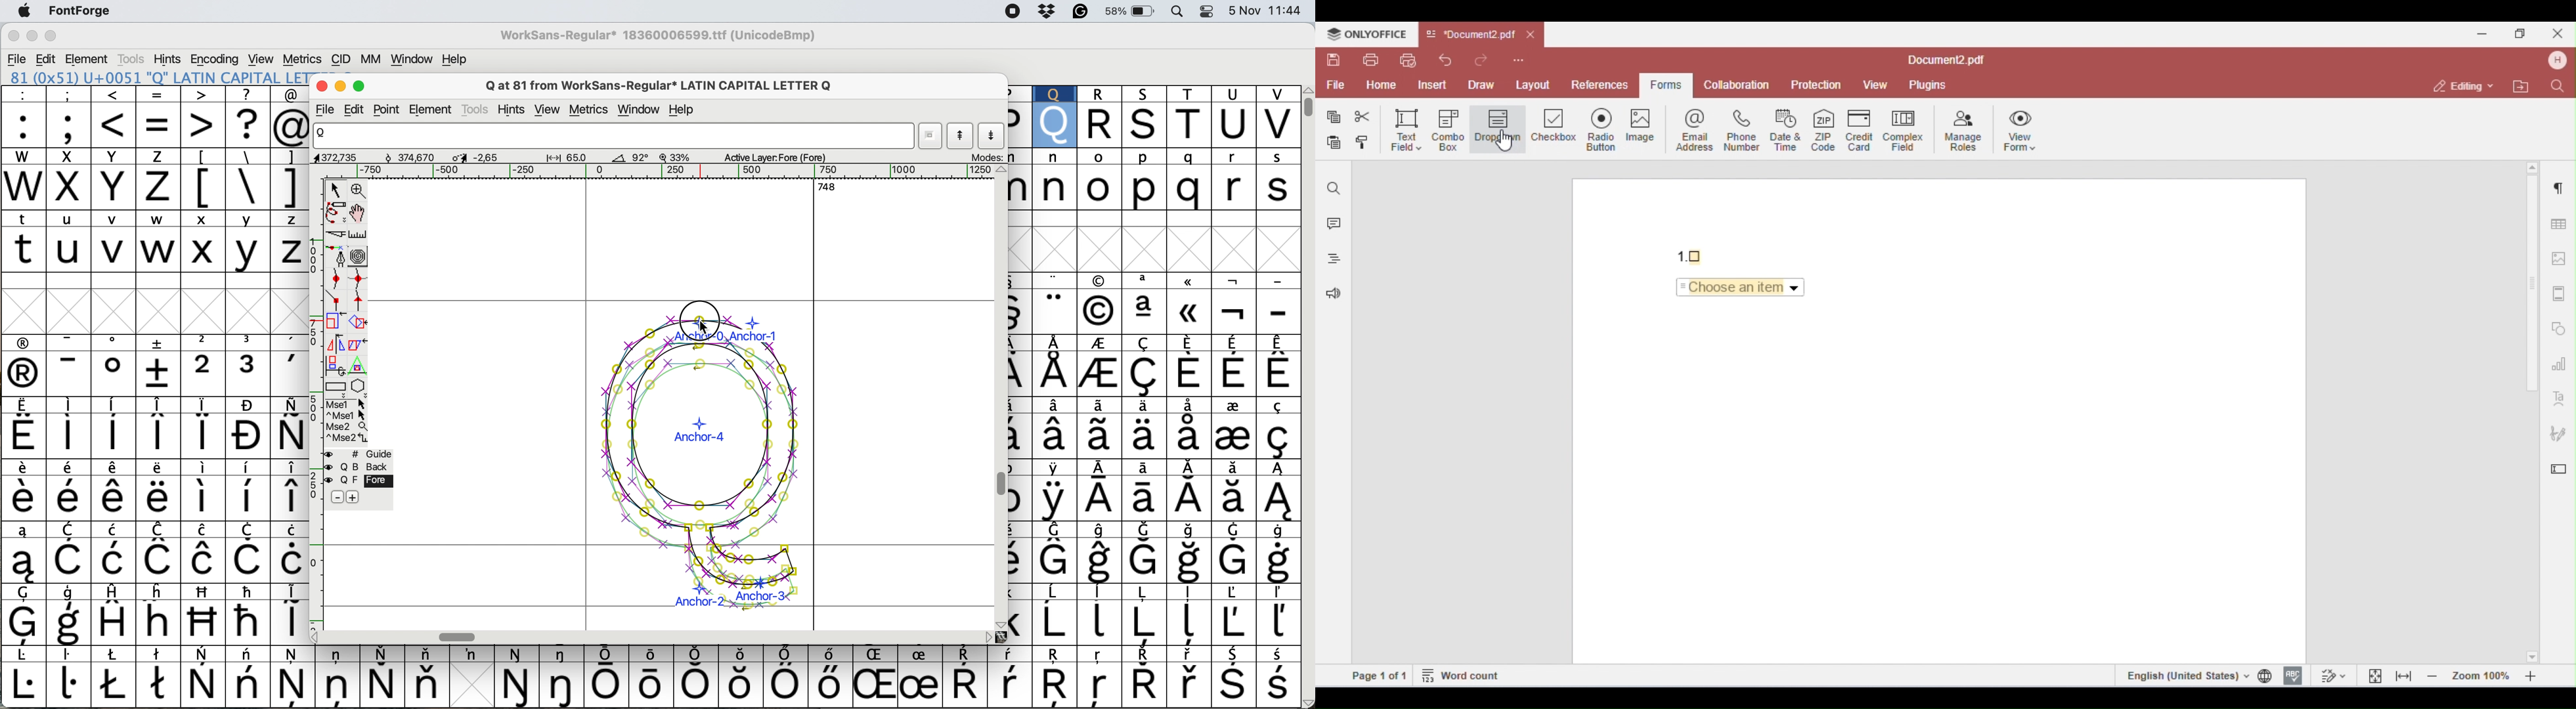 This screenshot has width=2576, height=728. Describe the element at coordinates (1304, 105) in the screenshot. I see `vertical scroll bar` at that location.